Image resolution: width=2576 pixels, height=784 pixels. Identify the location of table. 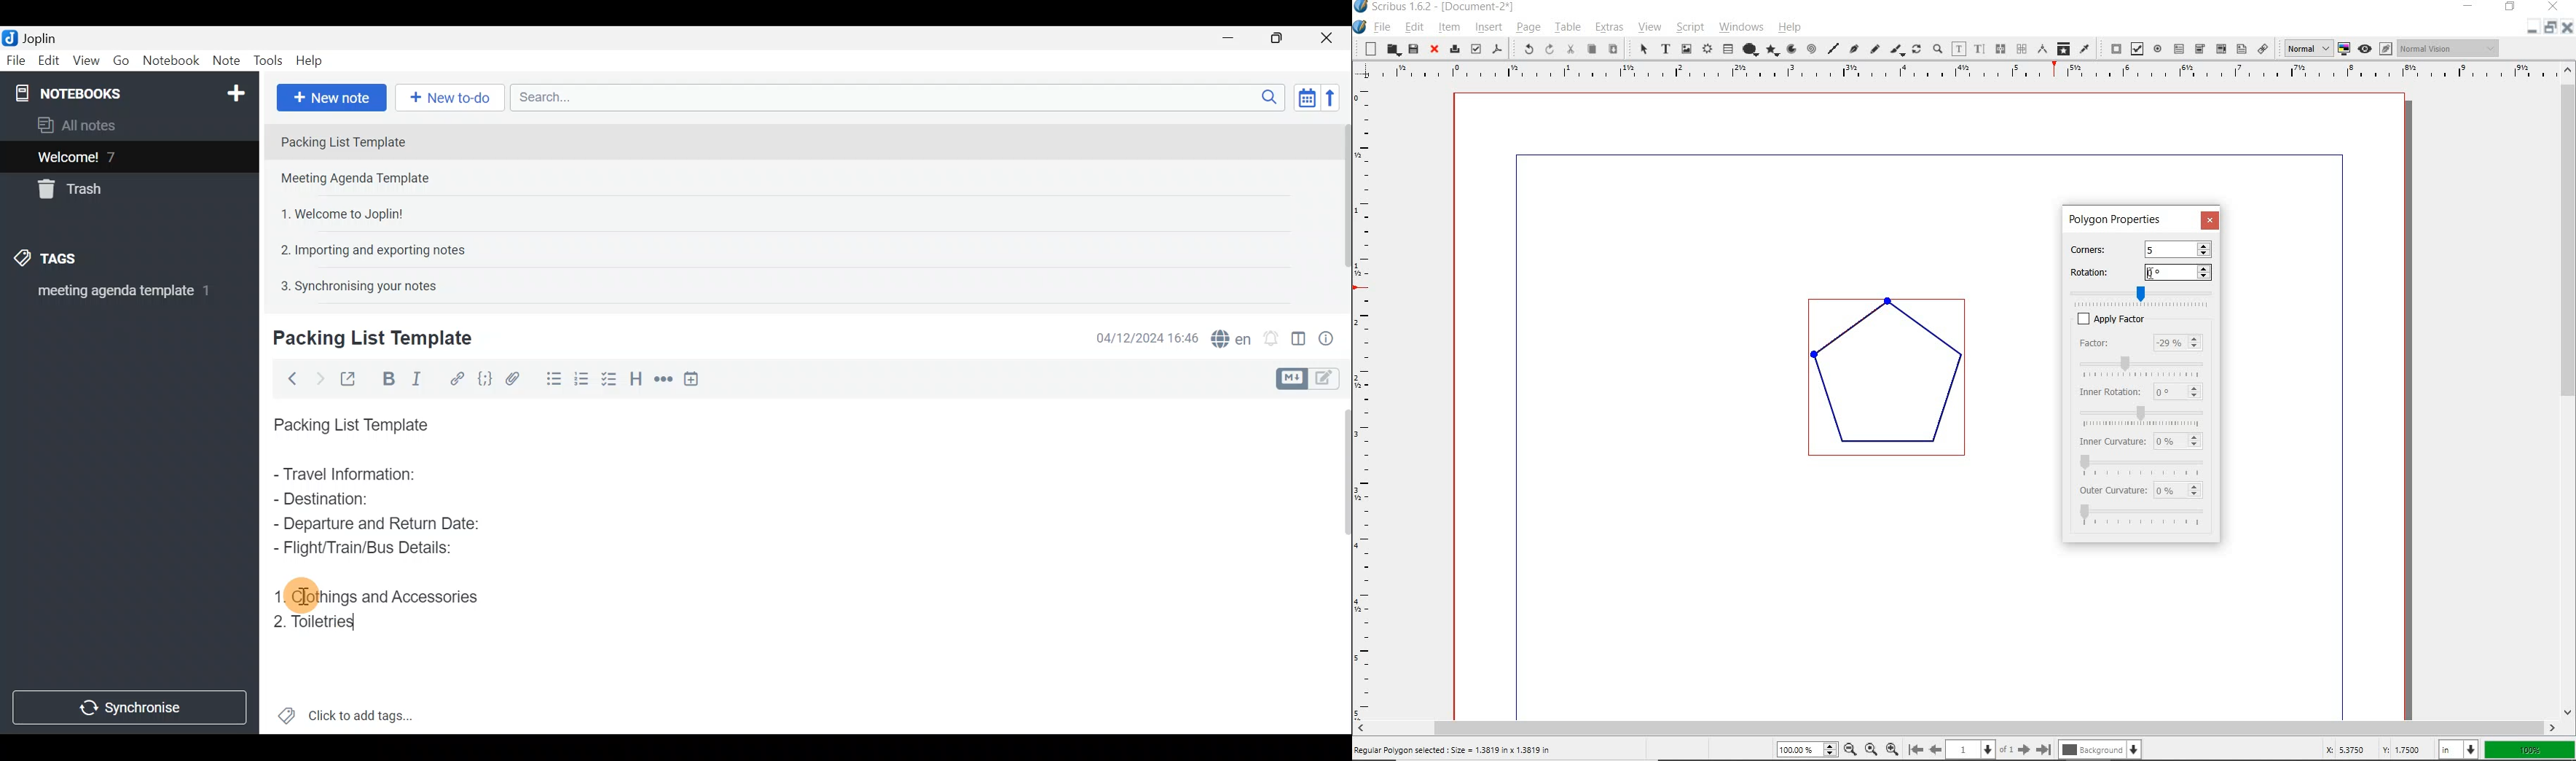
(1567, 28).